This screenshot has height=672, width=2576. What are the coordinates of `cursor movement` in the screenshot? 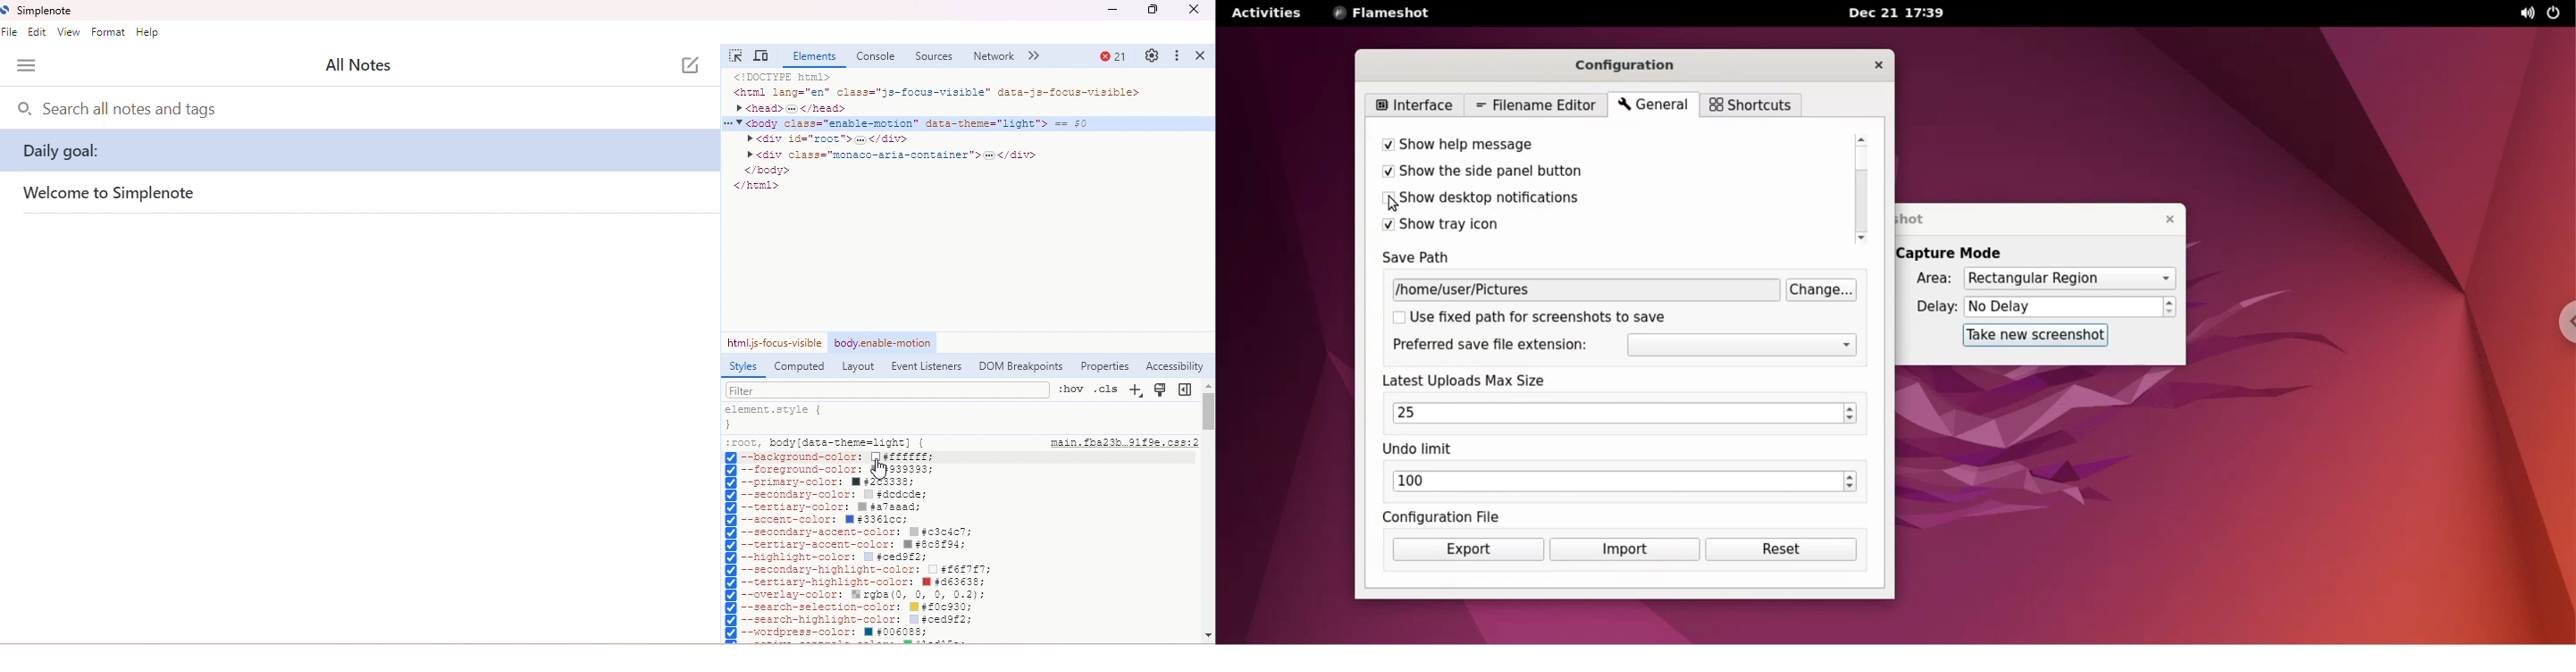 It's located at (878, 467).